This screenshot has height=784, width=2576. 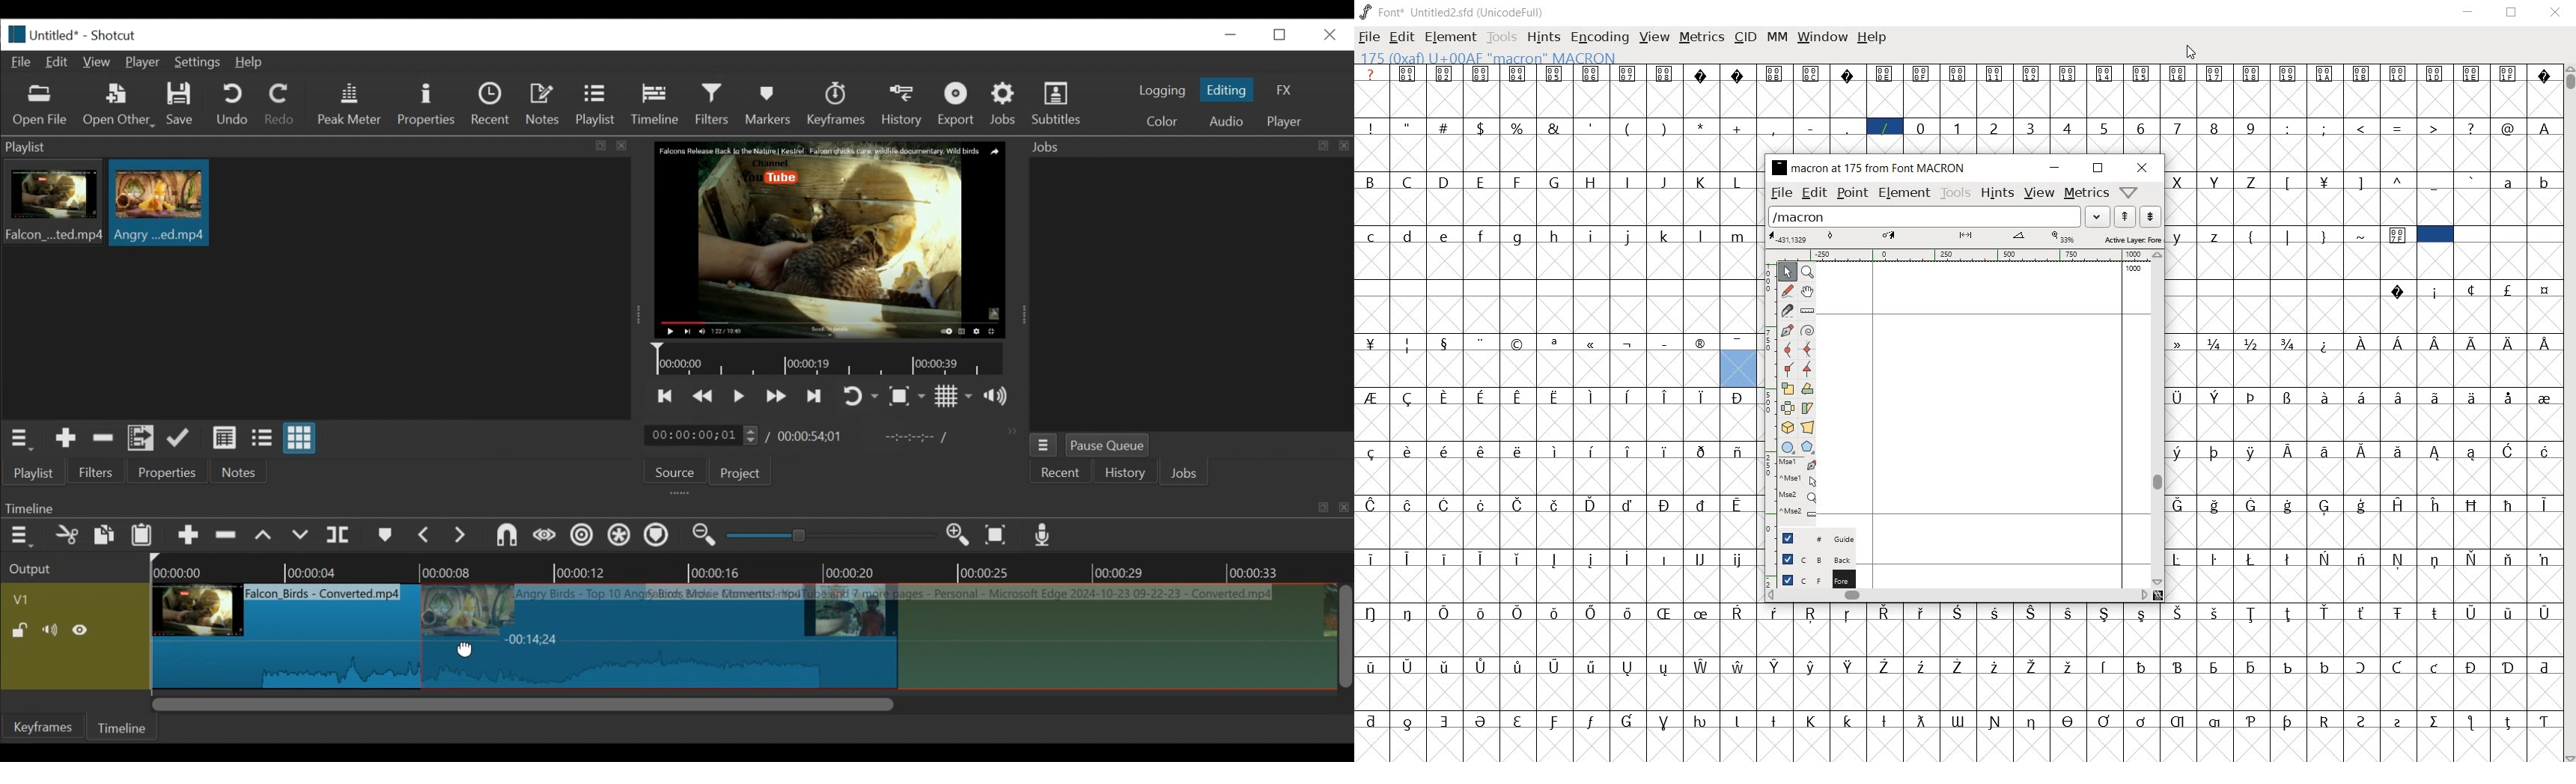 What do you see at coordinates (1805, 513) in the screenshot?
I see `Mouse wheel button + Ctrl` at bounding box center [1805, 513].